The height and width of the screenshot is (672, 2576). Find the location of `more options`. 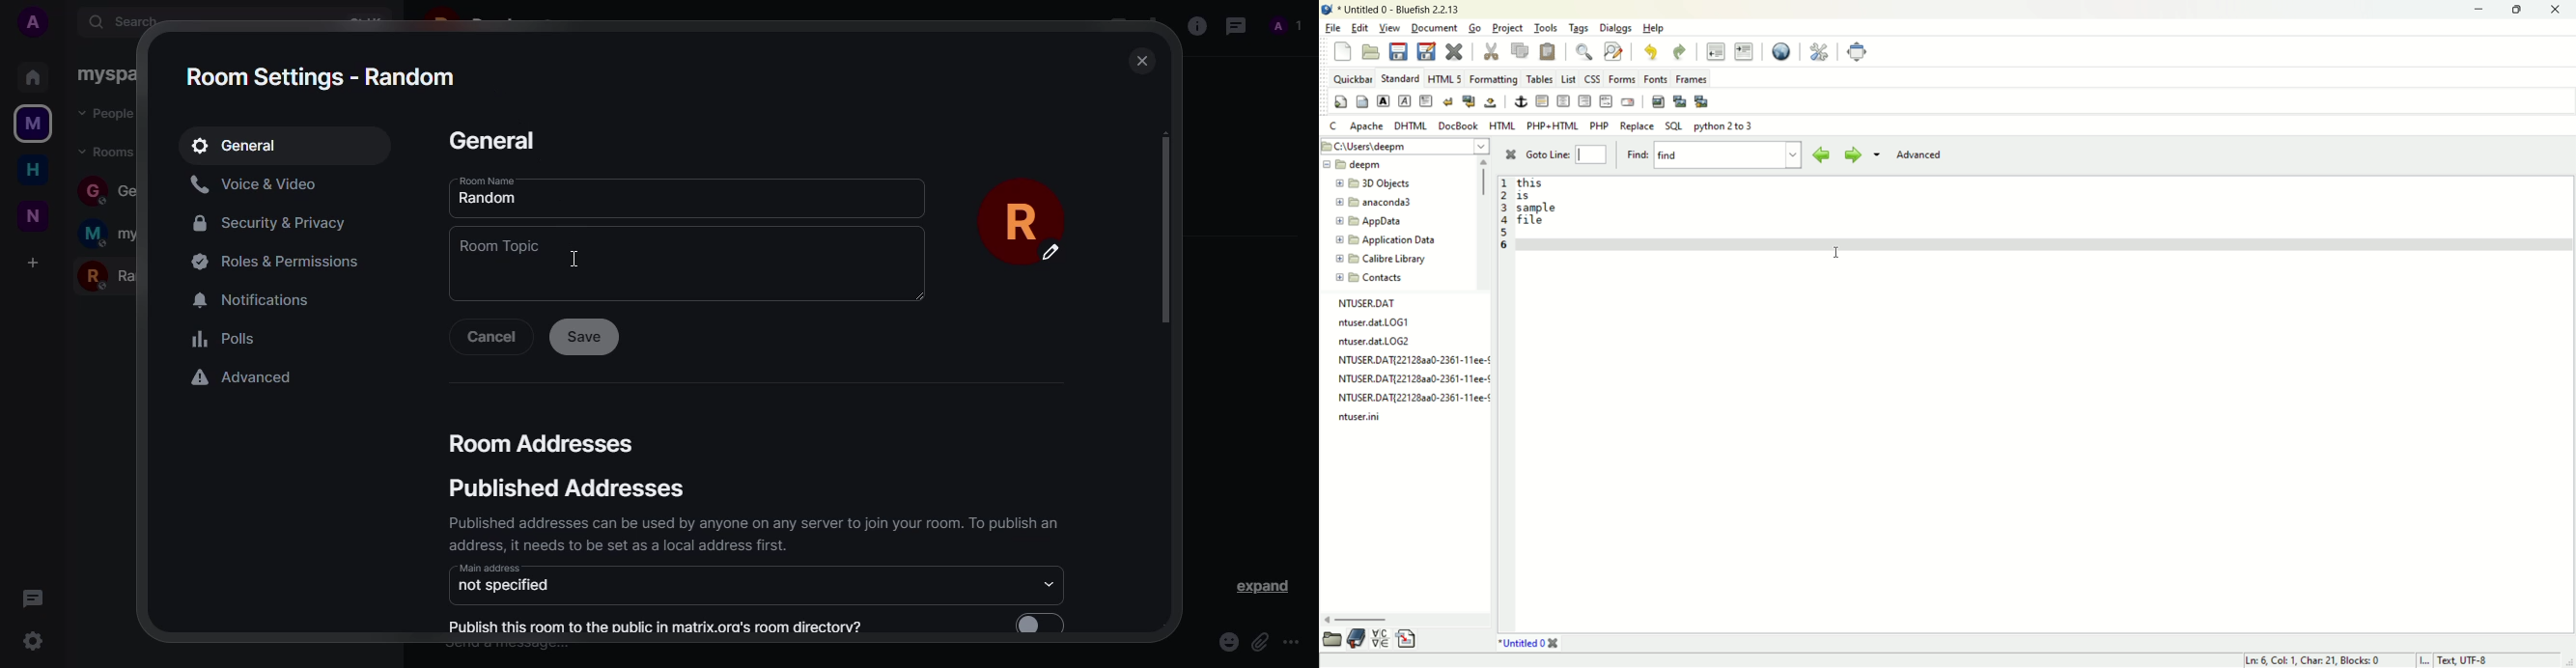

more options is located at coordinates (1878, 155).